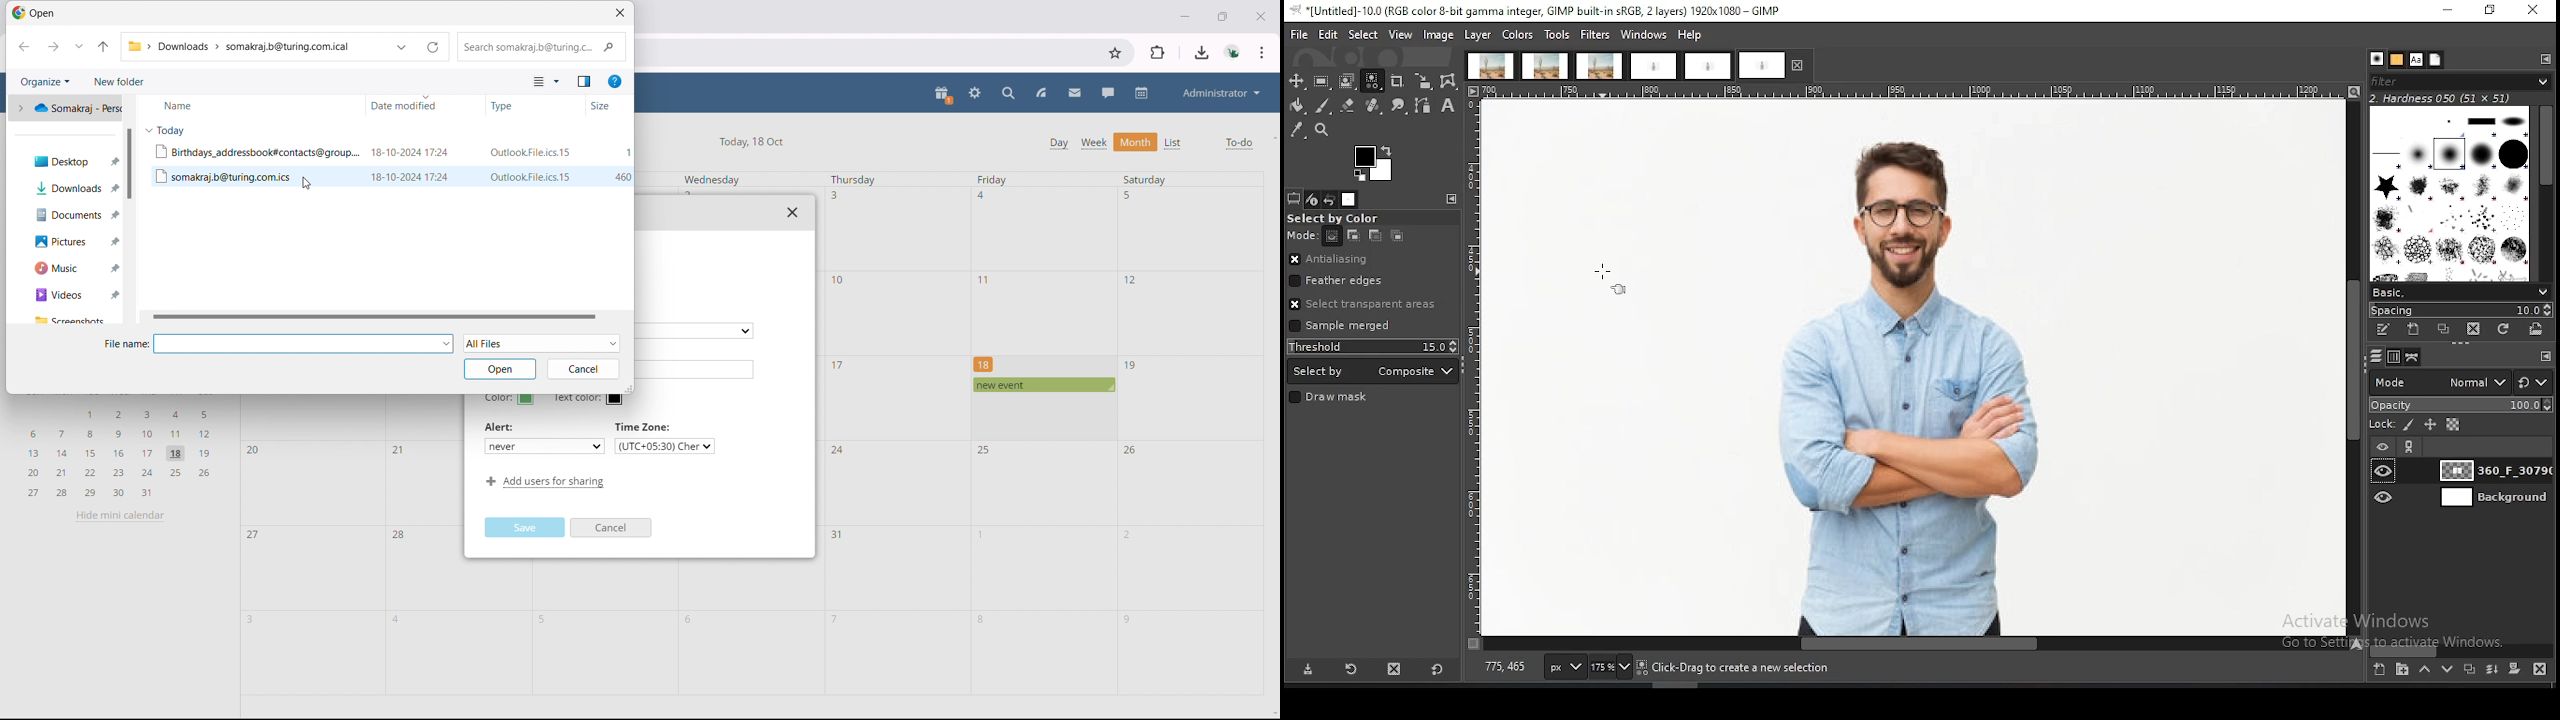  What do you see at coordinates (529, 152) in the screenshot?
I see `Outlook.File.ics.15` at bounding box center [529, 152].